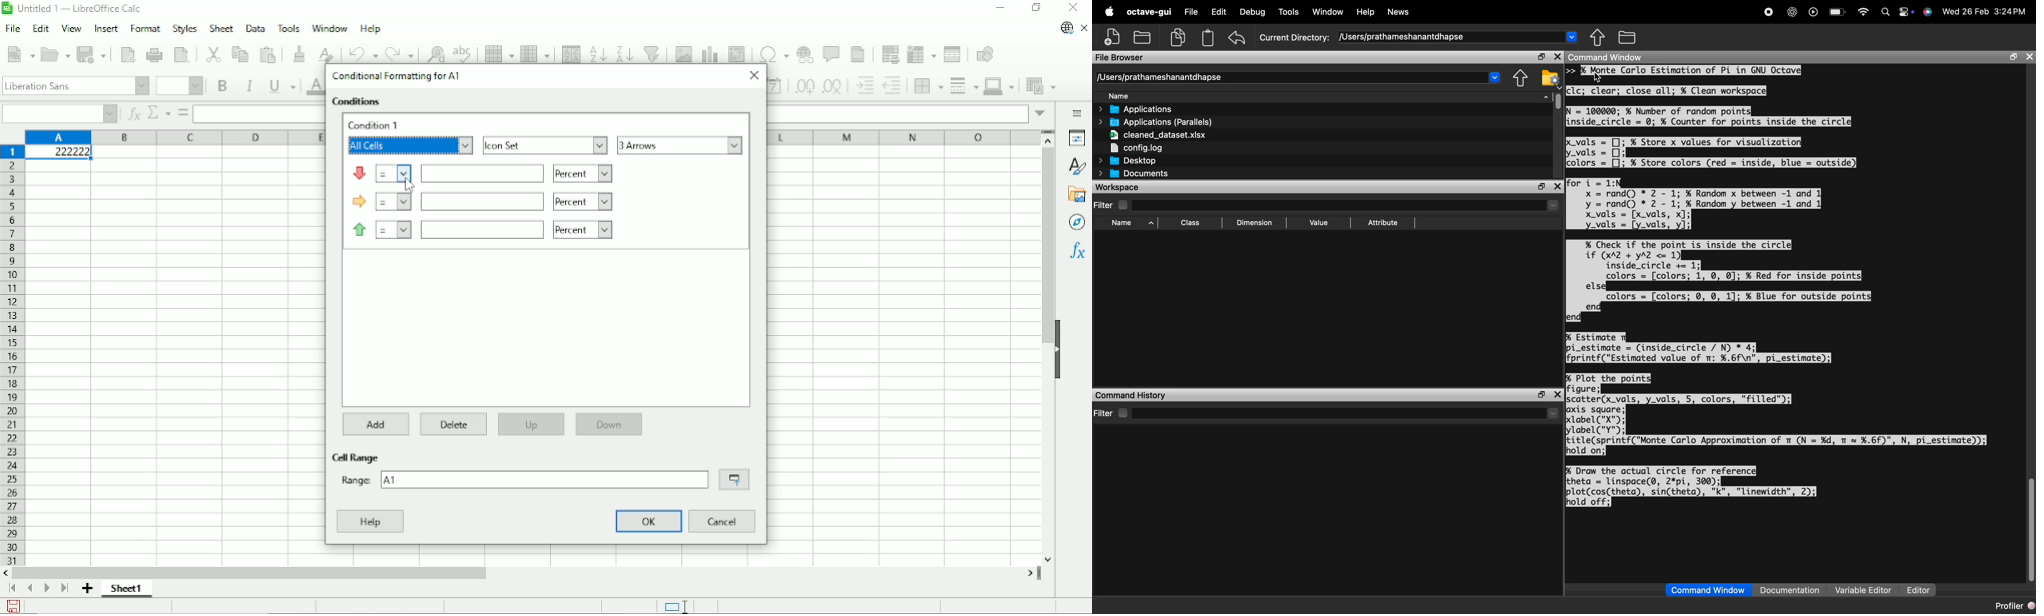  Describe the element at coordinates (709, 51) in the screenshot. I see `Insert chart` at that location.